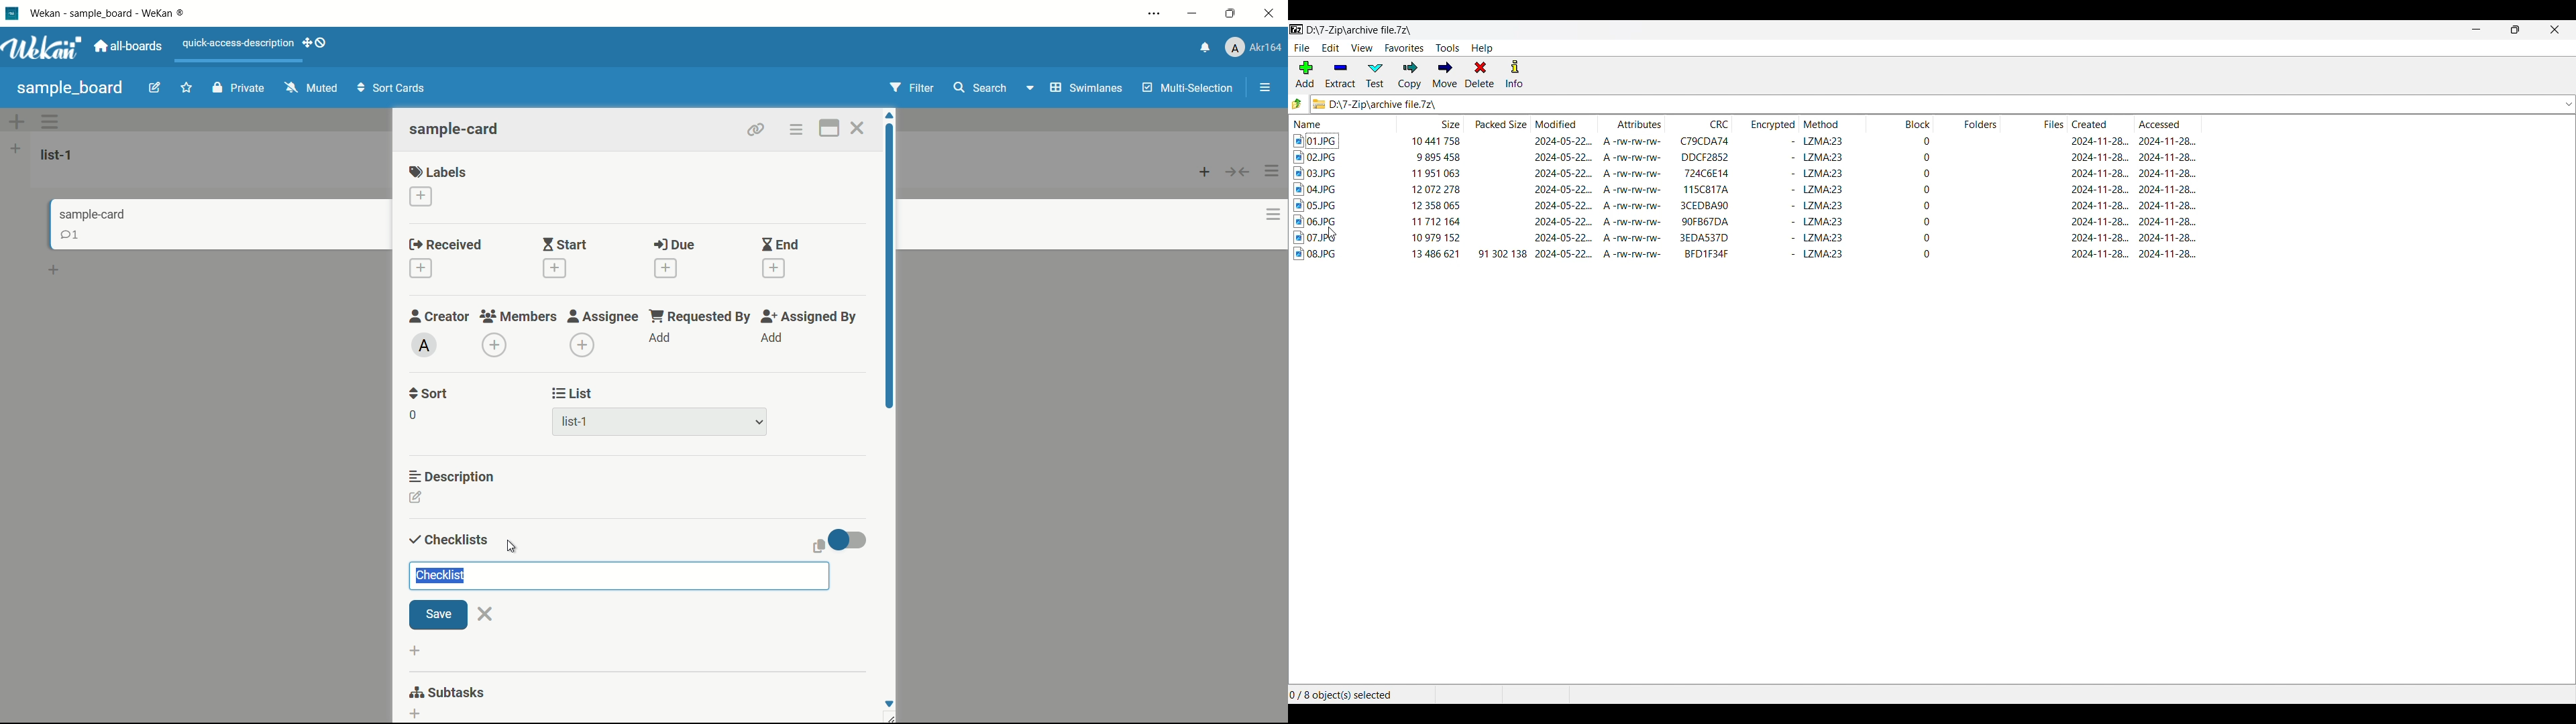  Describe the element at coordinates (486, 614) in the screenshot. I see `close add an item` at that location.